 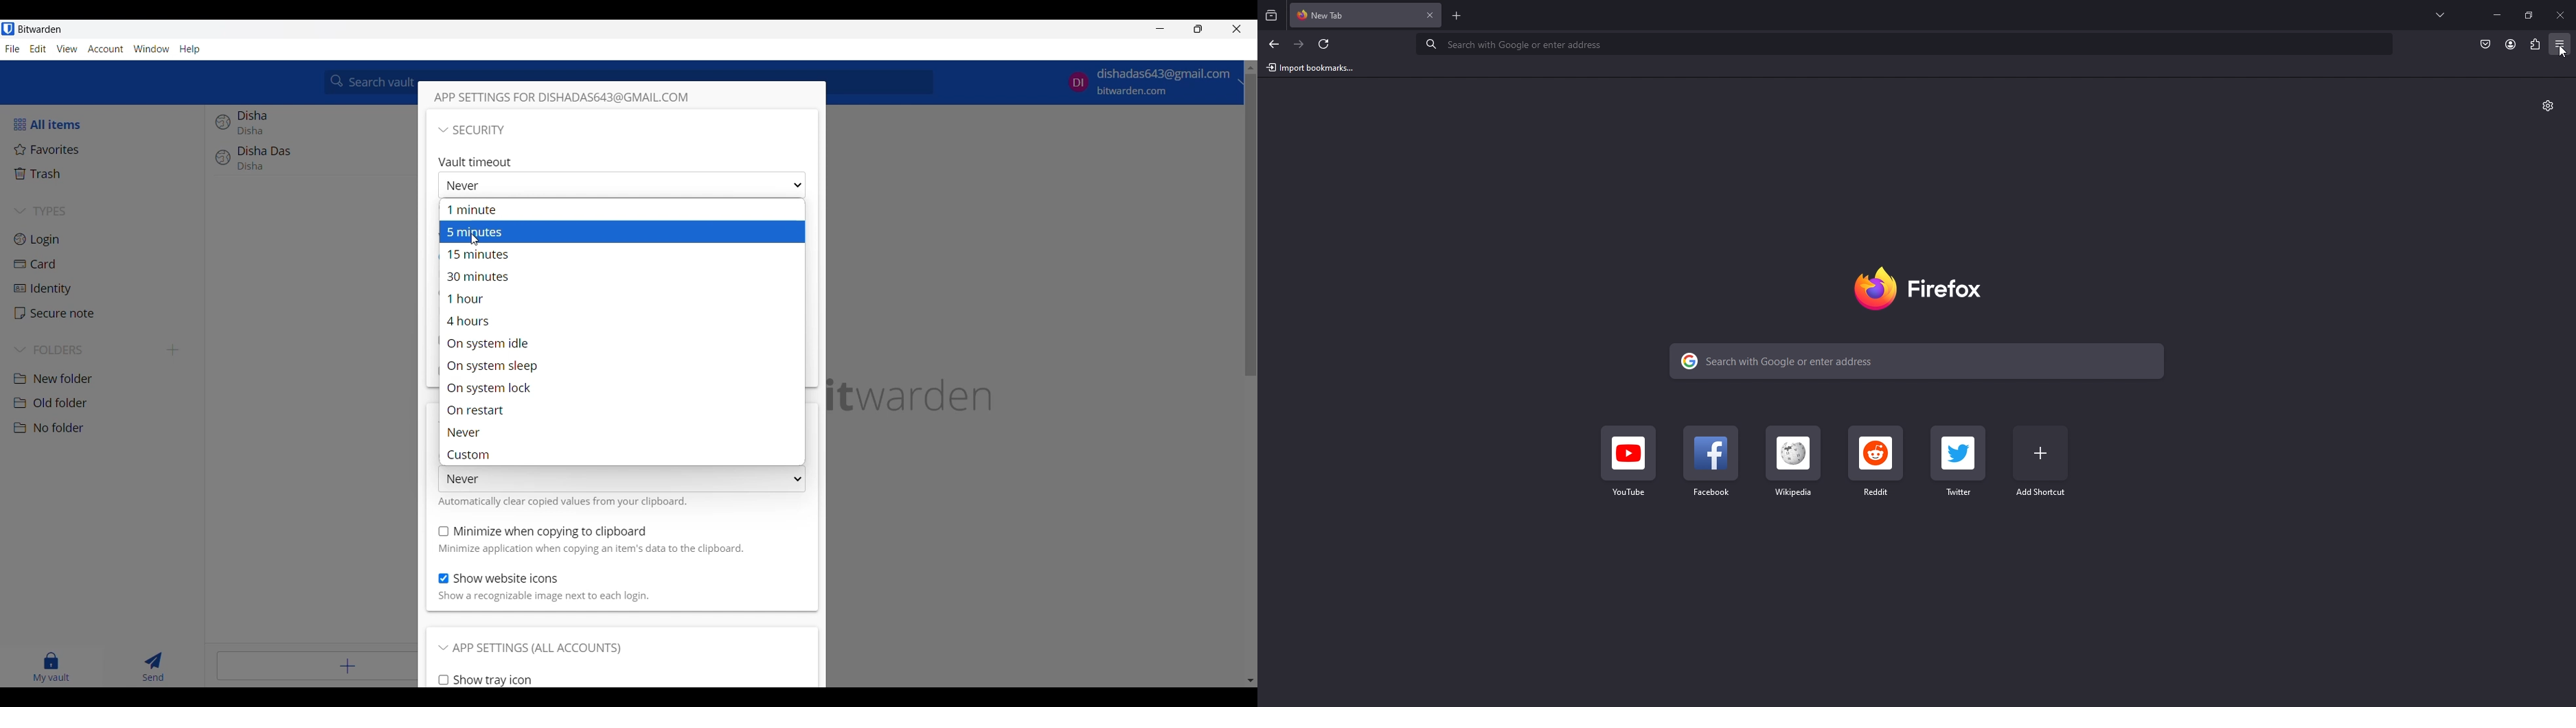 I want to click on Minimize, so click(x=1161, y=28).